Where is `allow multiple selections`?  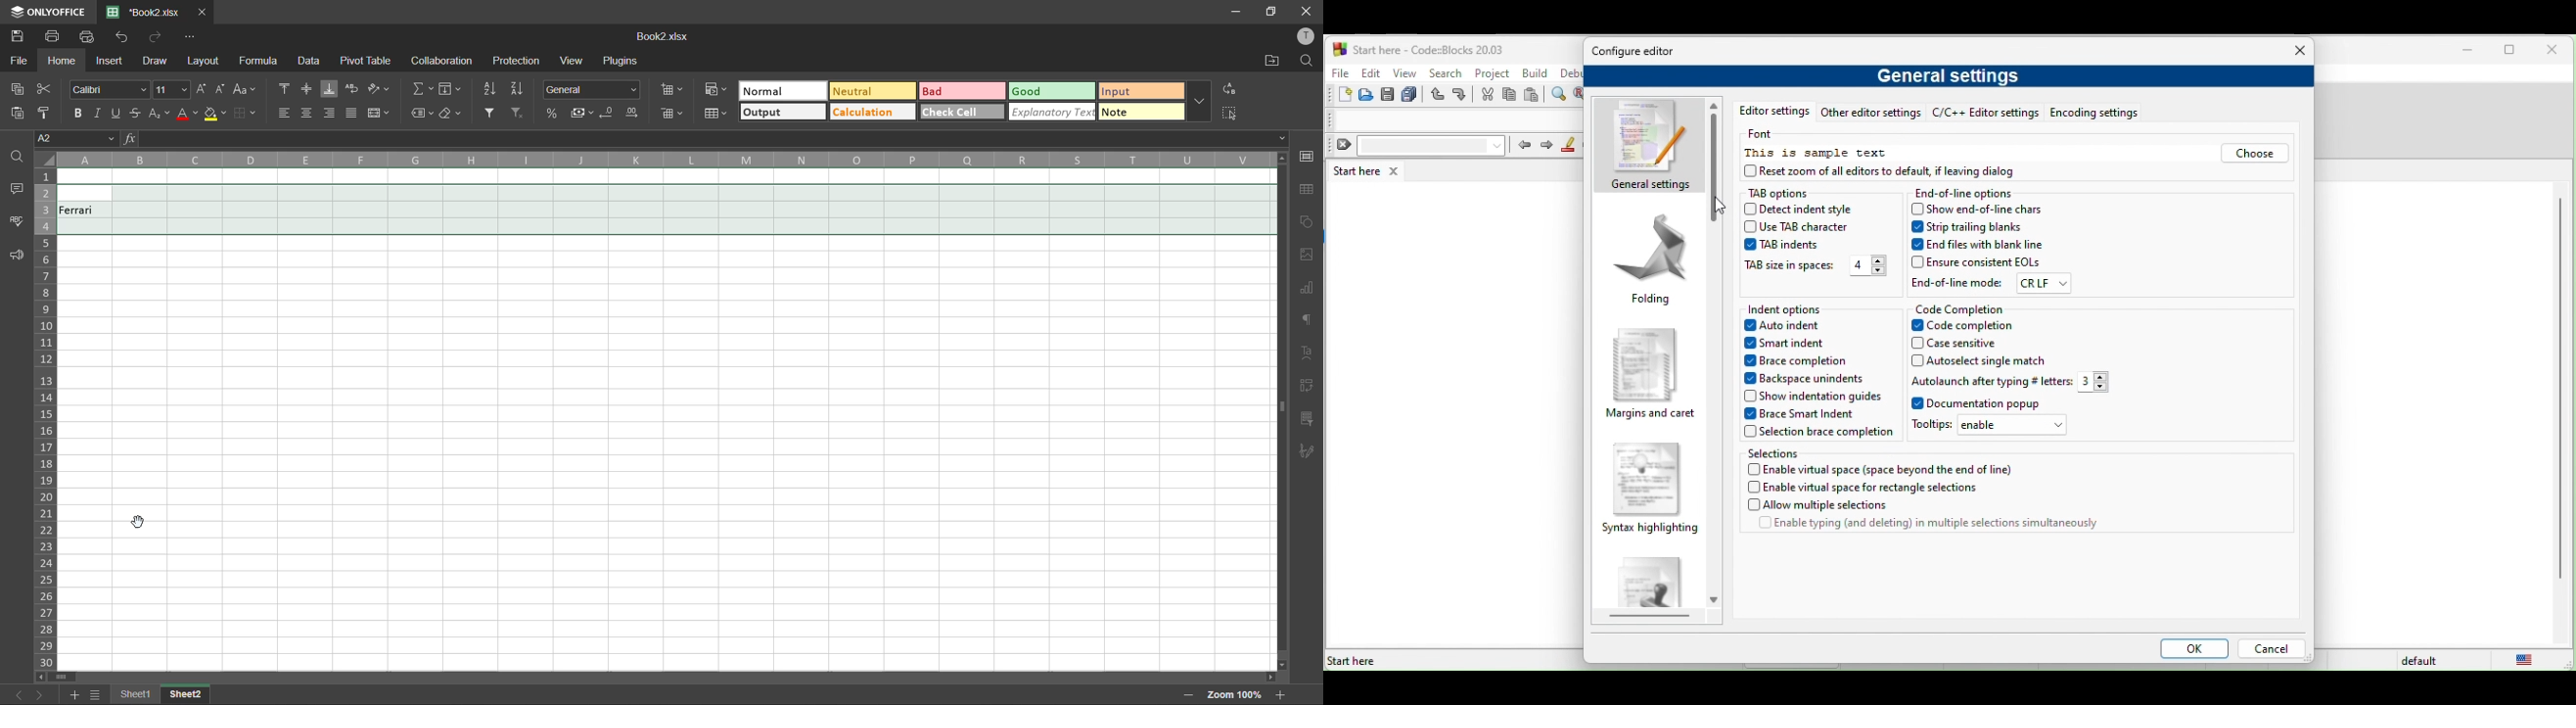 allow multiple selections is located at coordinates (1863, 506).